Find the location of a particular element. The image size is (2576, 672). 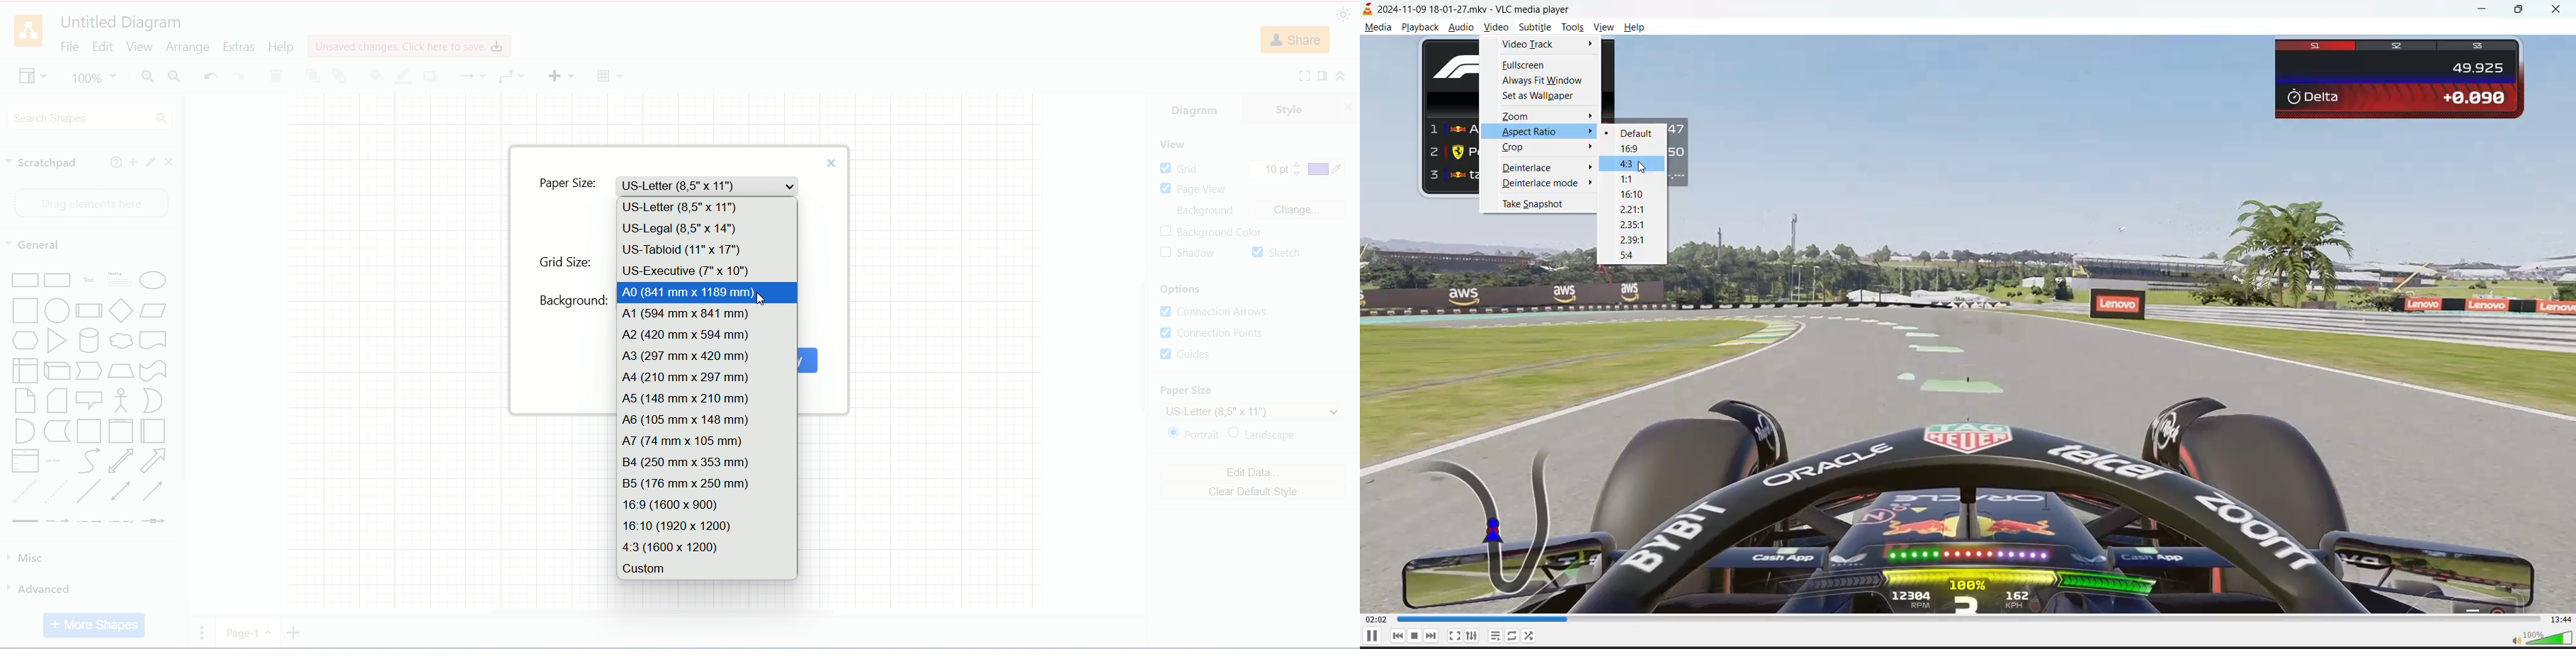

Cylinder is located at coordinates (90, 342).